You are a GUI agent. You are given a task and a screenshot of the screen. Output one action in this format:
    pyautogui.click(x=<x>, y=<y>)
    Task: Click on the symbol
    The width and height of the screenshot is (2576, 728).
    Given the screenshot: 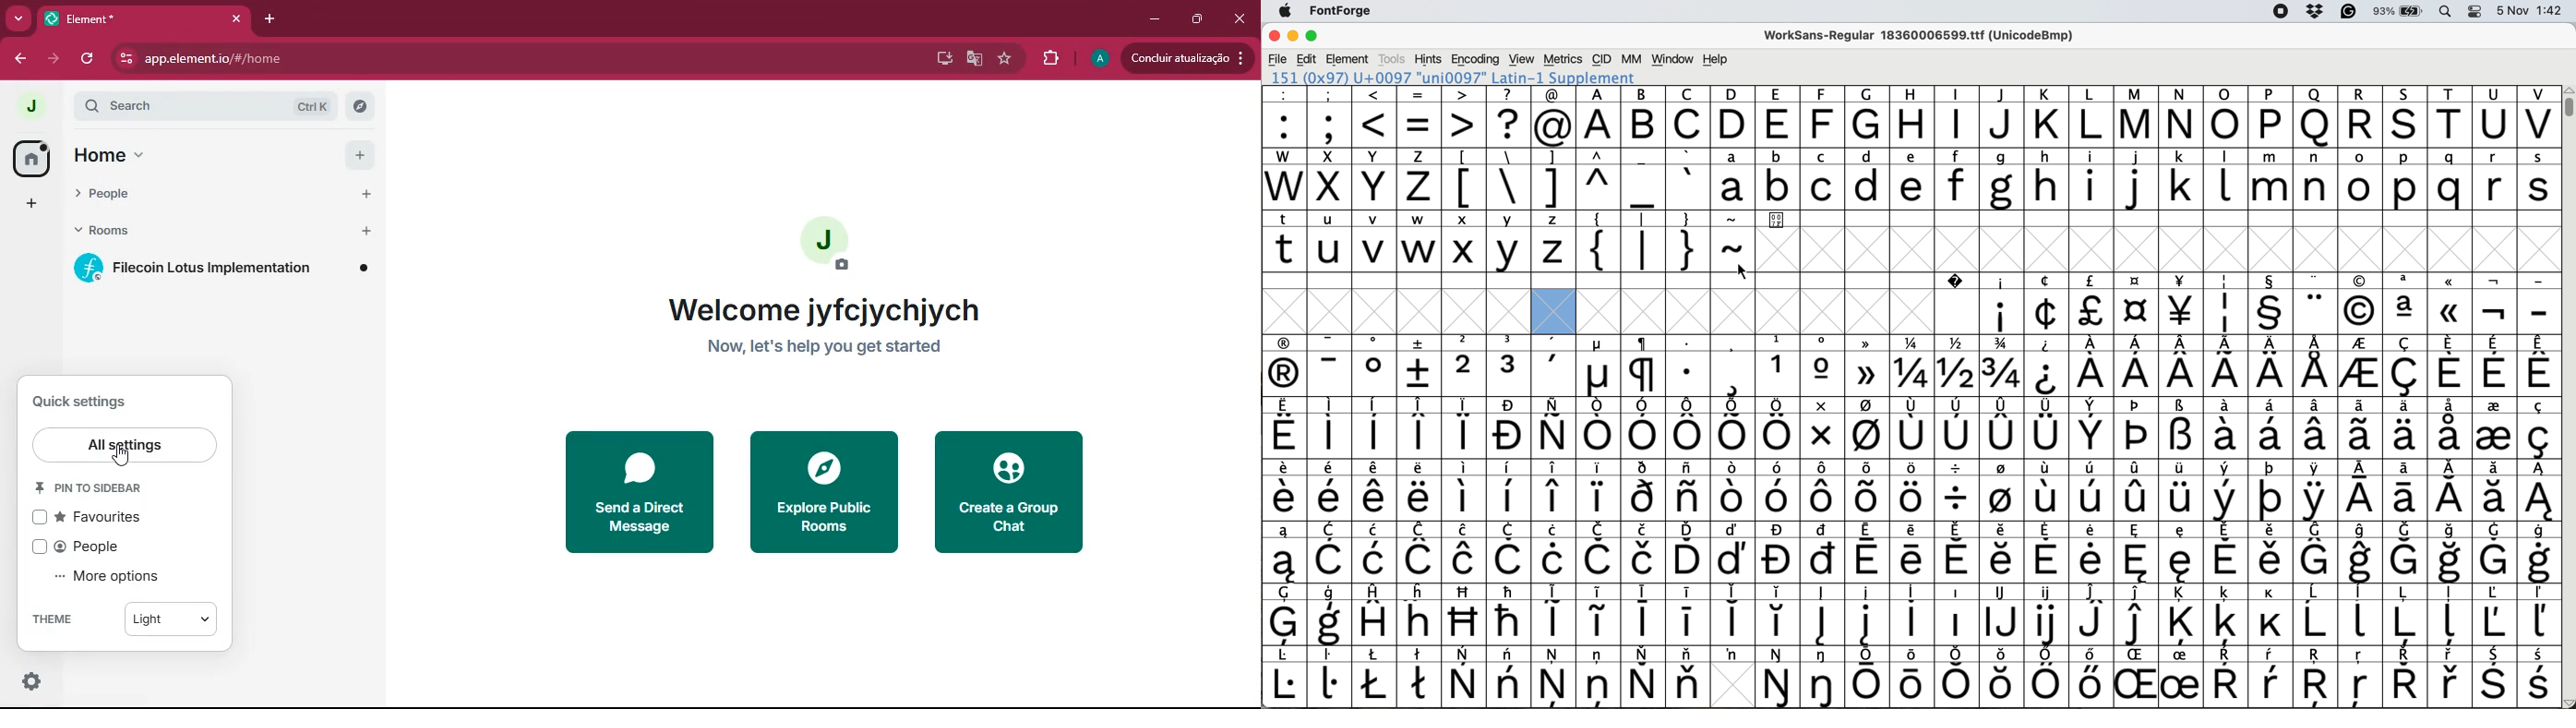 What is the action you would take?
    pyautogui.click(x=2181, y=615)
    